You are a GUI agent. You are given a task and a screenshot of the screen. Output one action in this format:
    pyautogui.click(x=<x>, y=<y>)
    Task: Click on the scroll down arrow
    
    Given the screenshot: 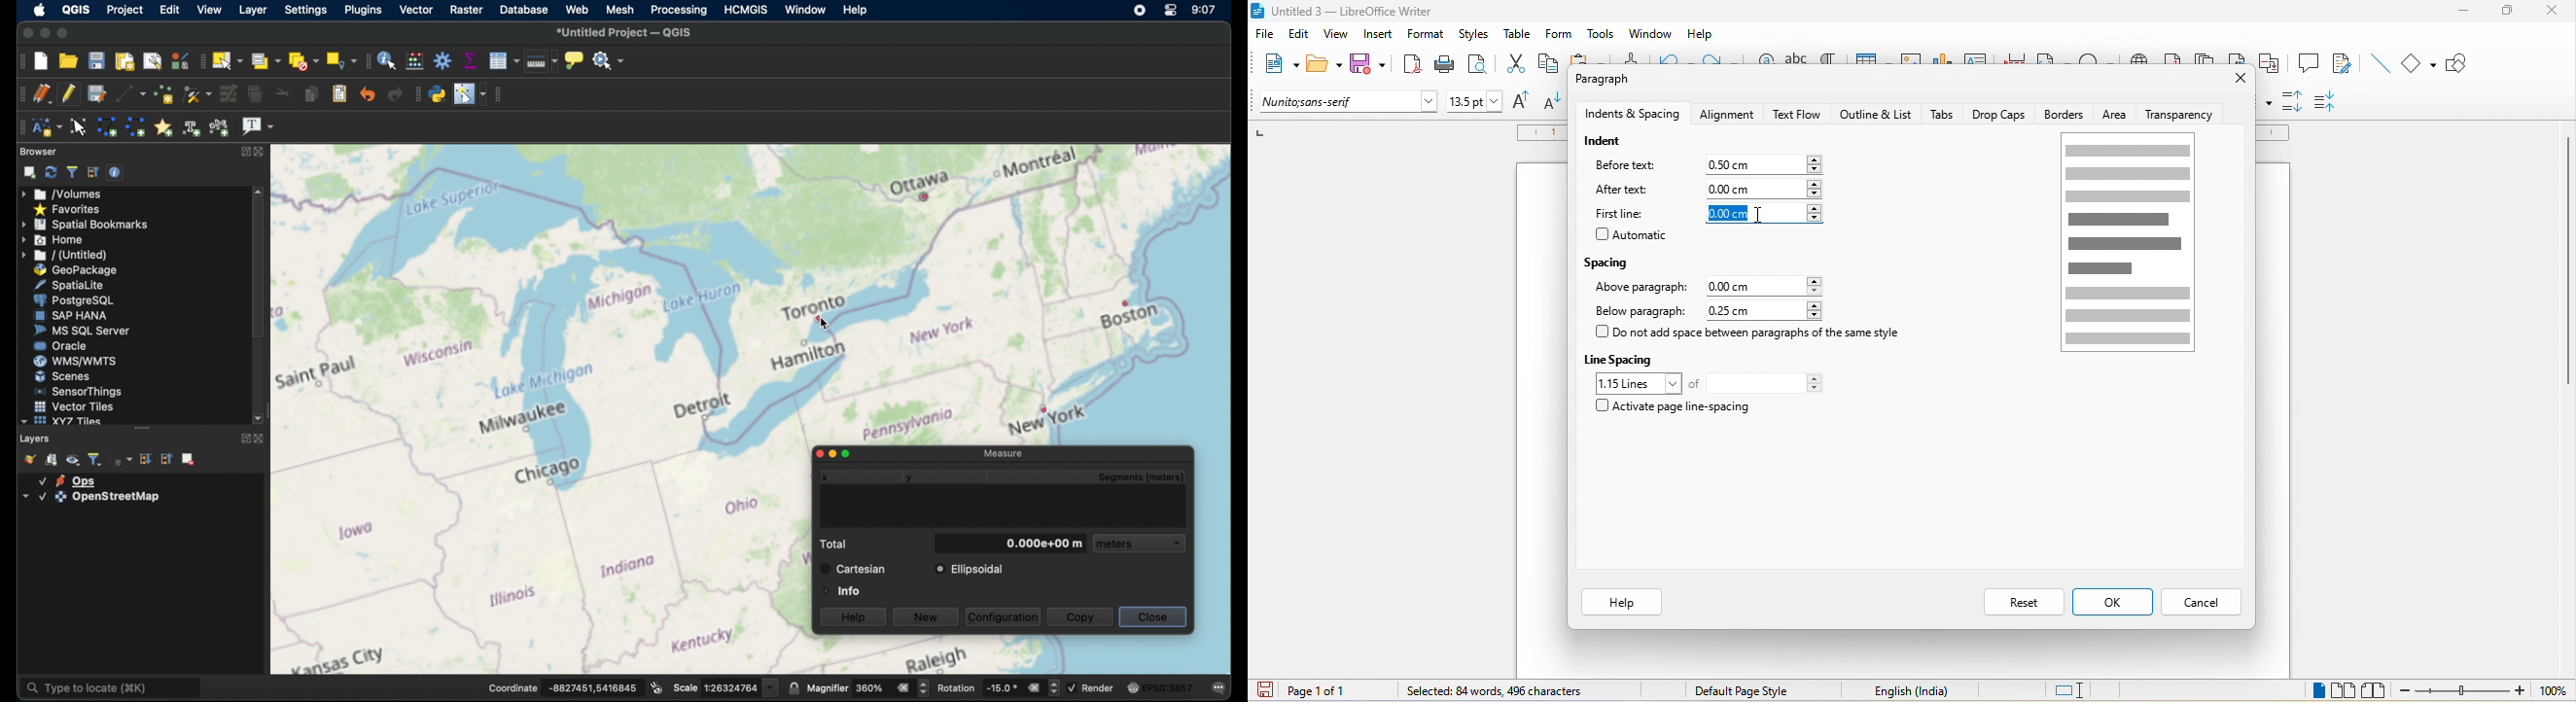 What is the action you would take?
    pyautogui.click(x=260, y=419)
    